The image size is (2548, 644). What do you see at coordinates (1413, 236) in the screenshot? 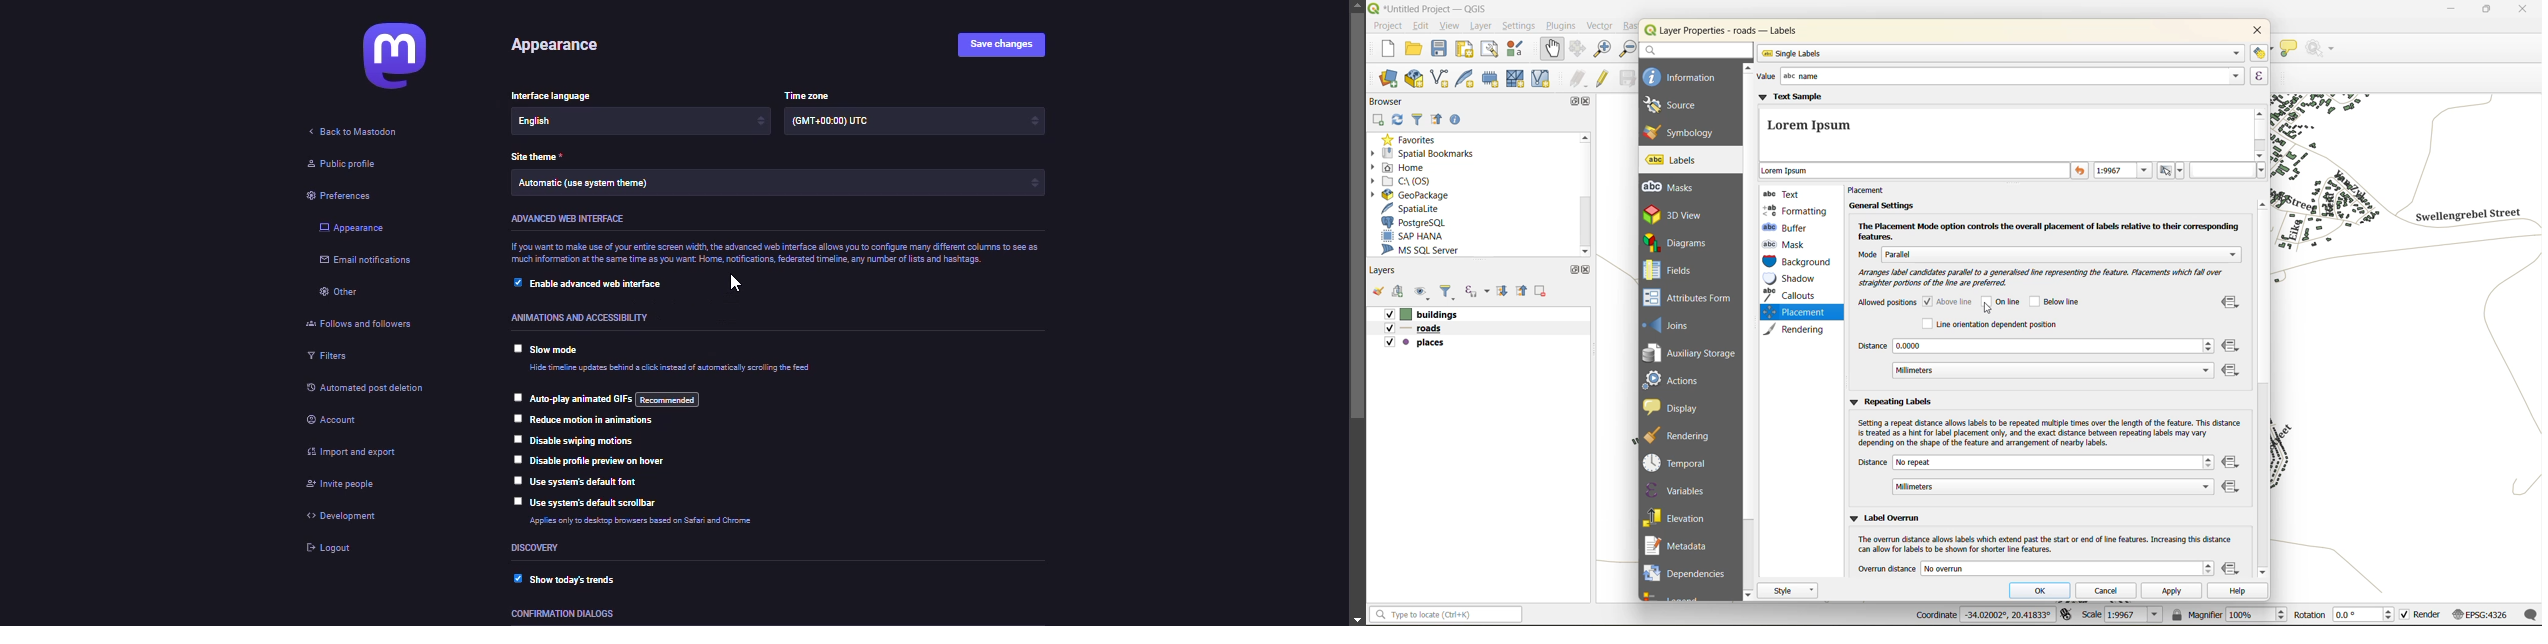
I see `sap hana` at bounding box center [1413, 236].